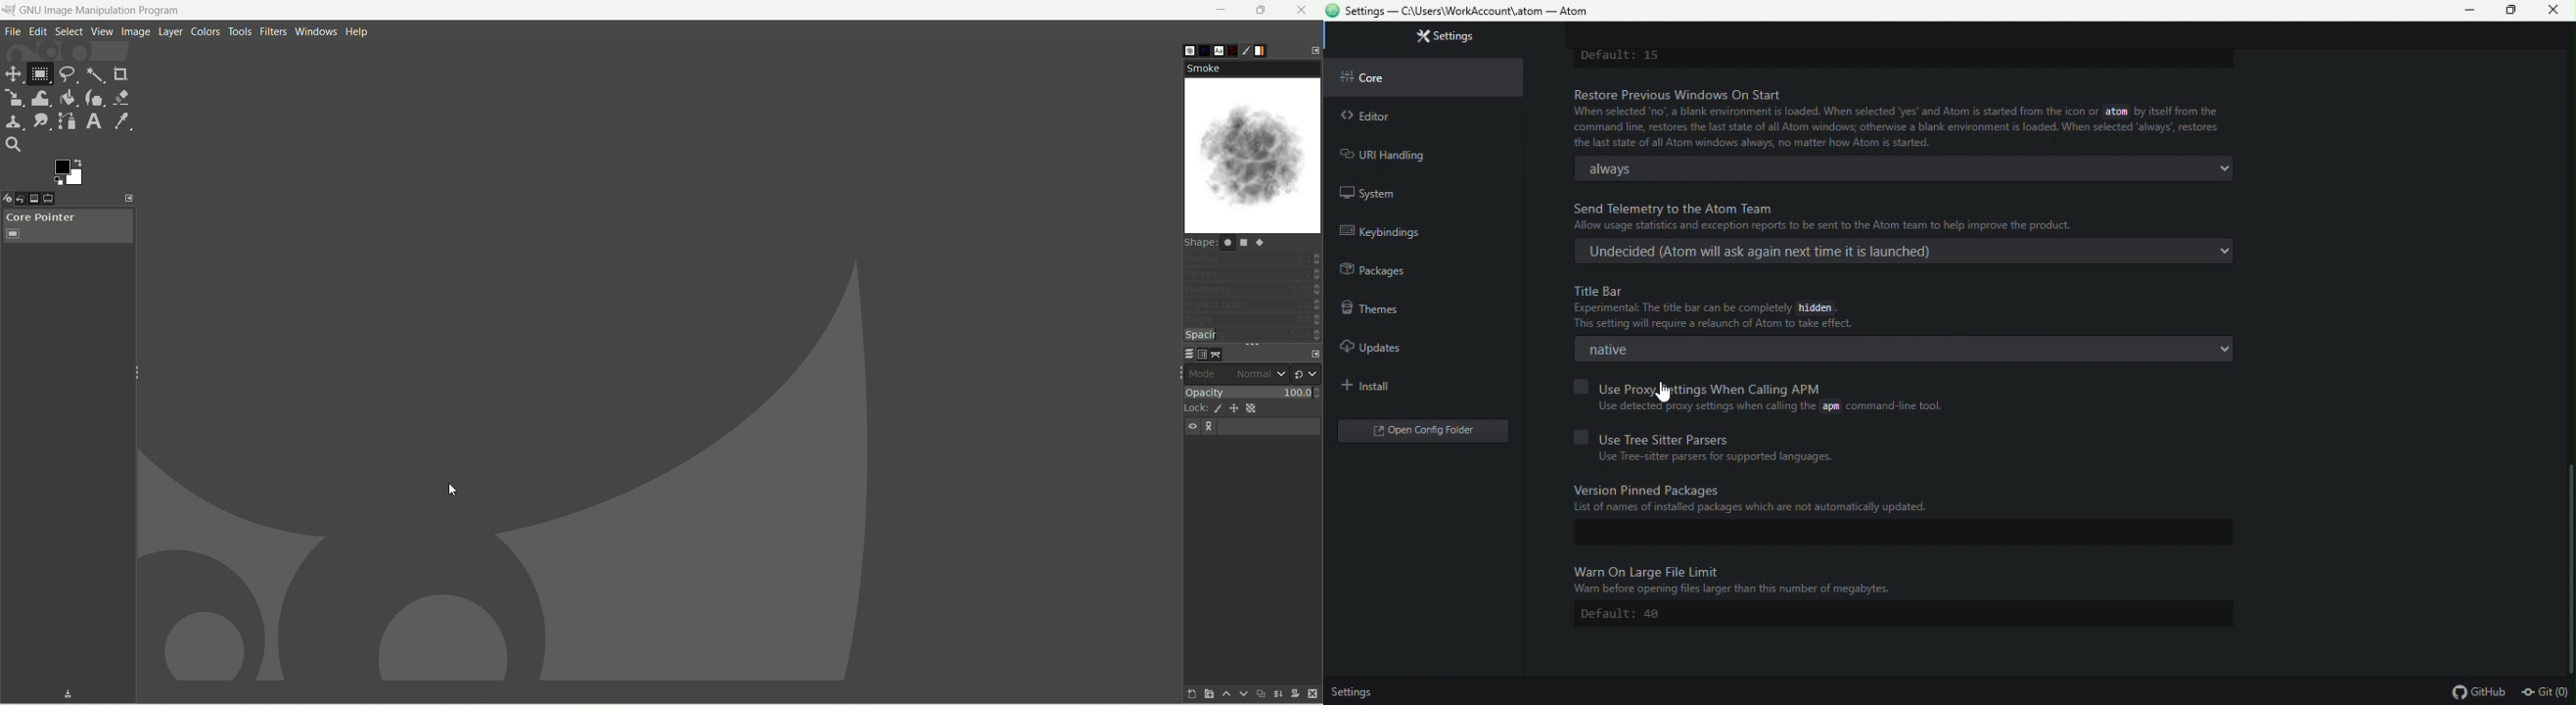 The height and width of the screenshot is (728, 2576). Describe the element at coordinates (1258, 693) in the screenshot. I see `duplicate layer` at that location.